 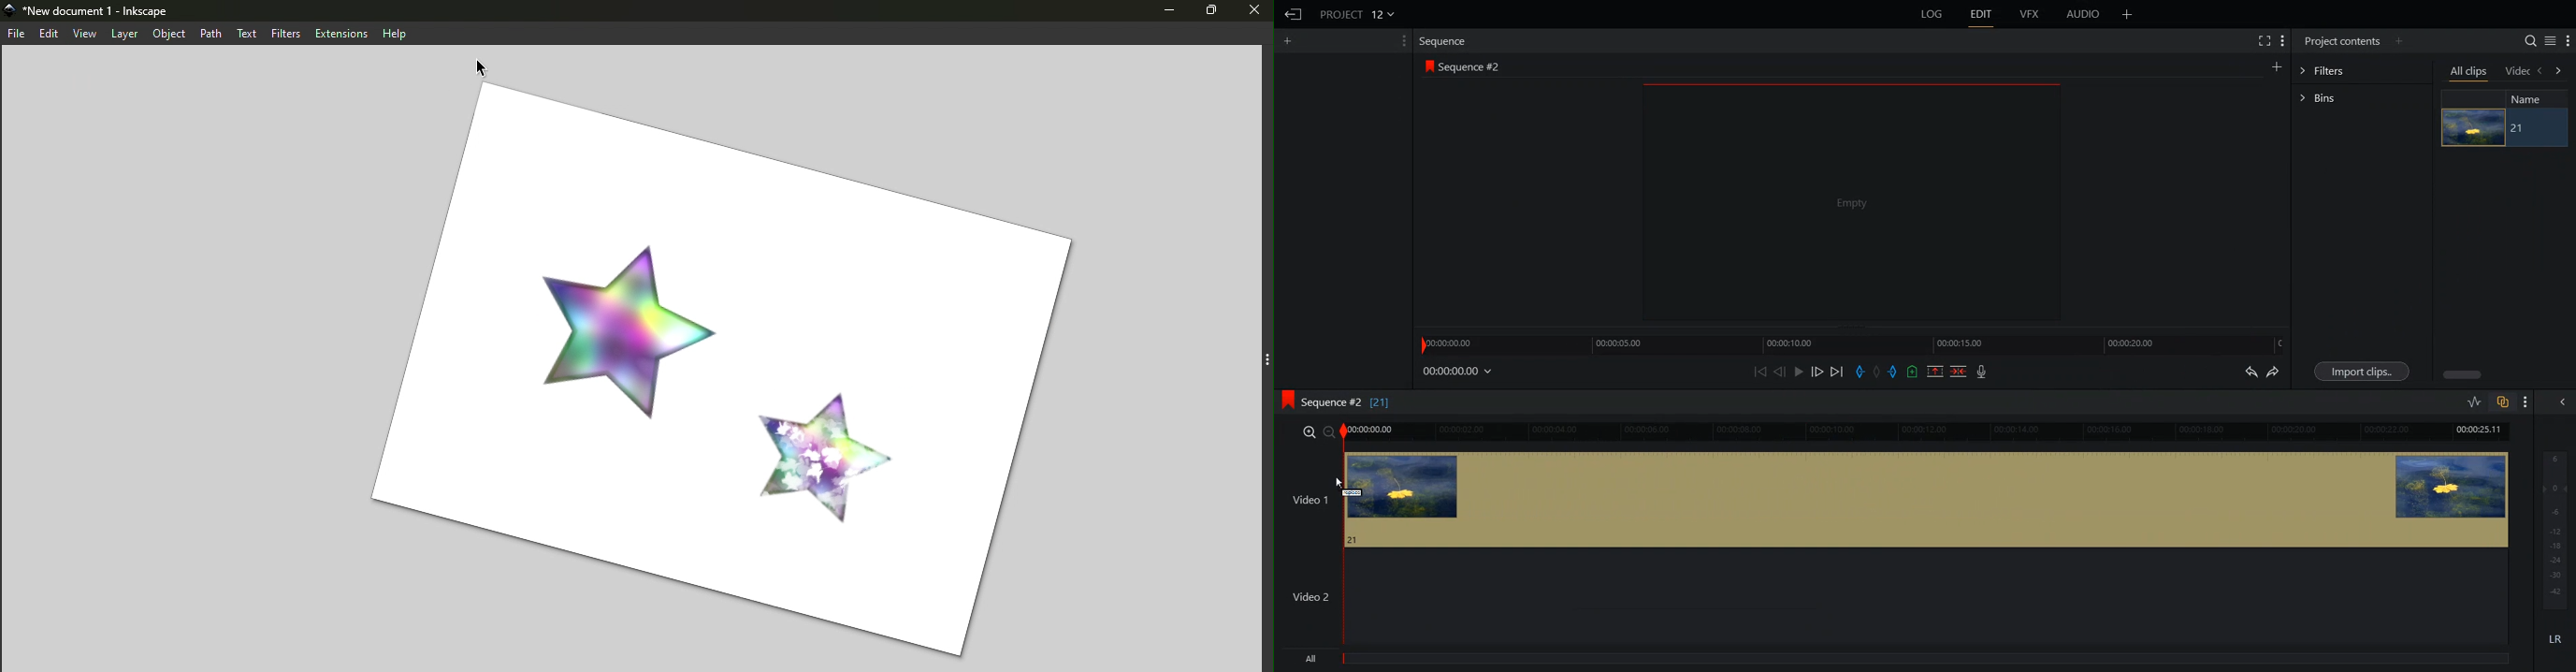 What do you see at coordinates (2031, 14) in the screenshot?
I see `VFX` at bounding box center [2031, 14].